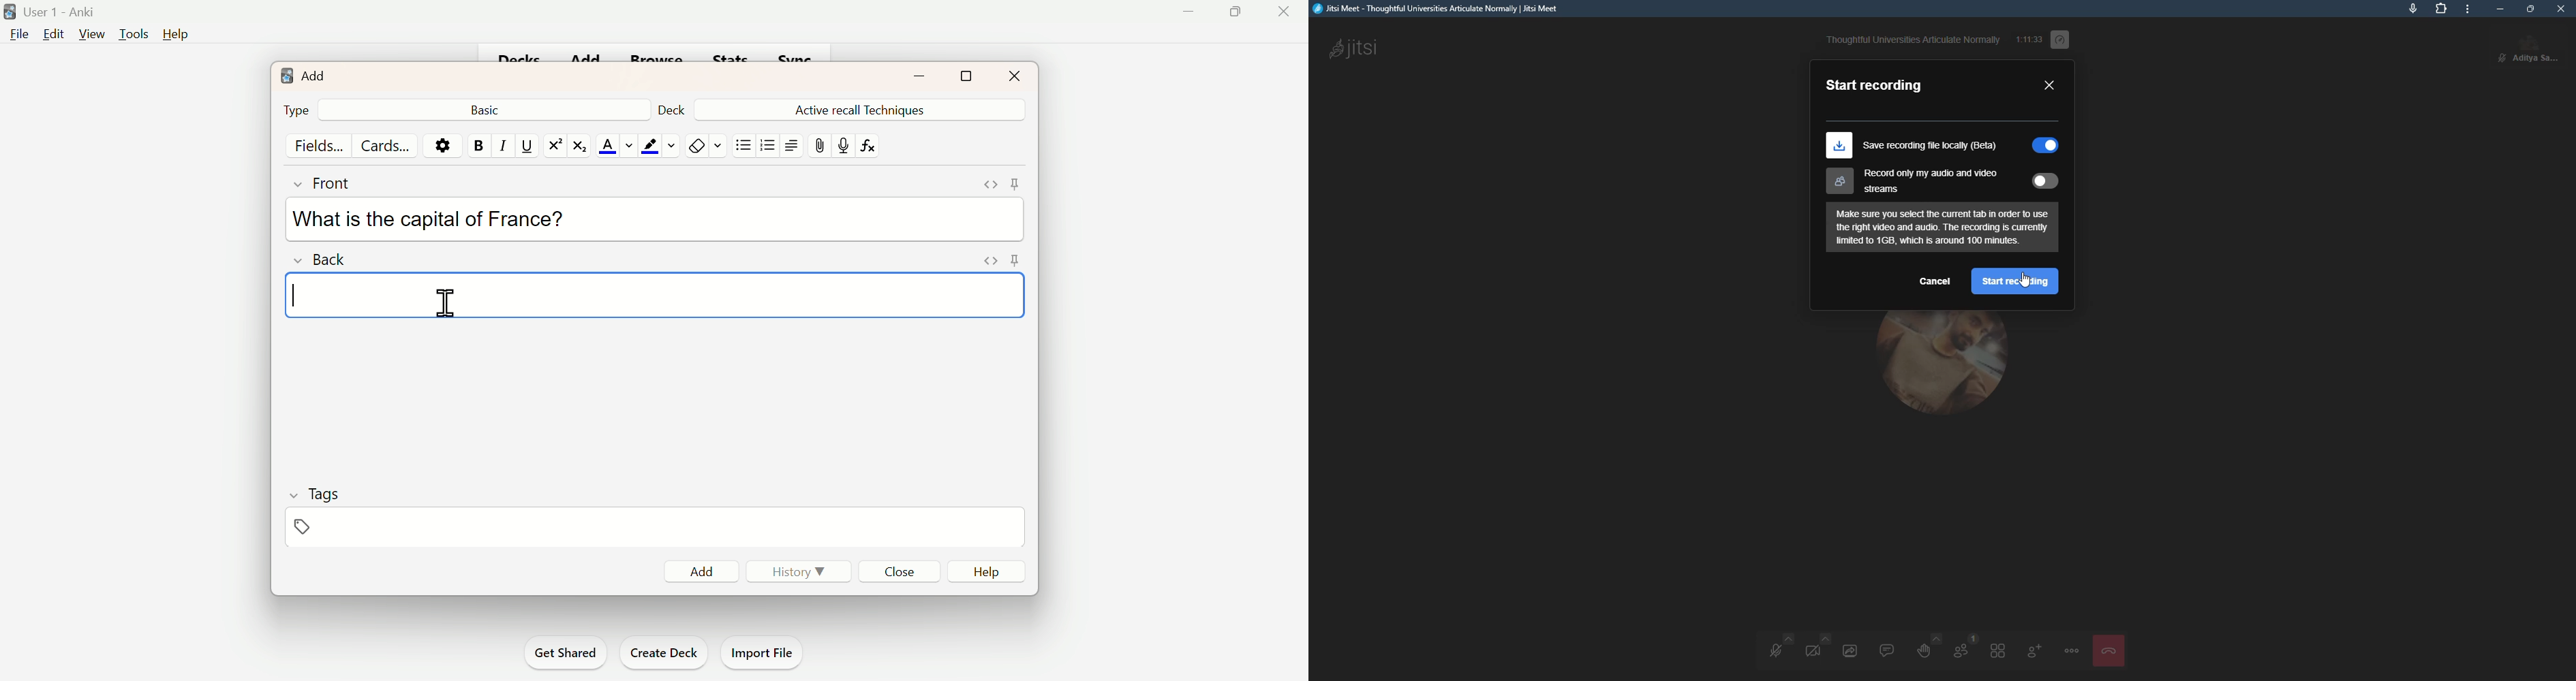  Describe the element at coordinates (1189, 13) in the screenshot. I see `Minimise` at that location.